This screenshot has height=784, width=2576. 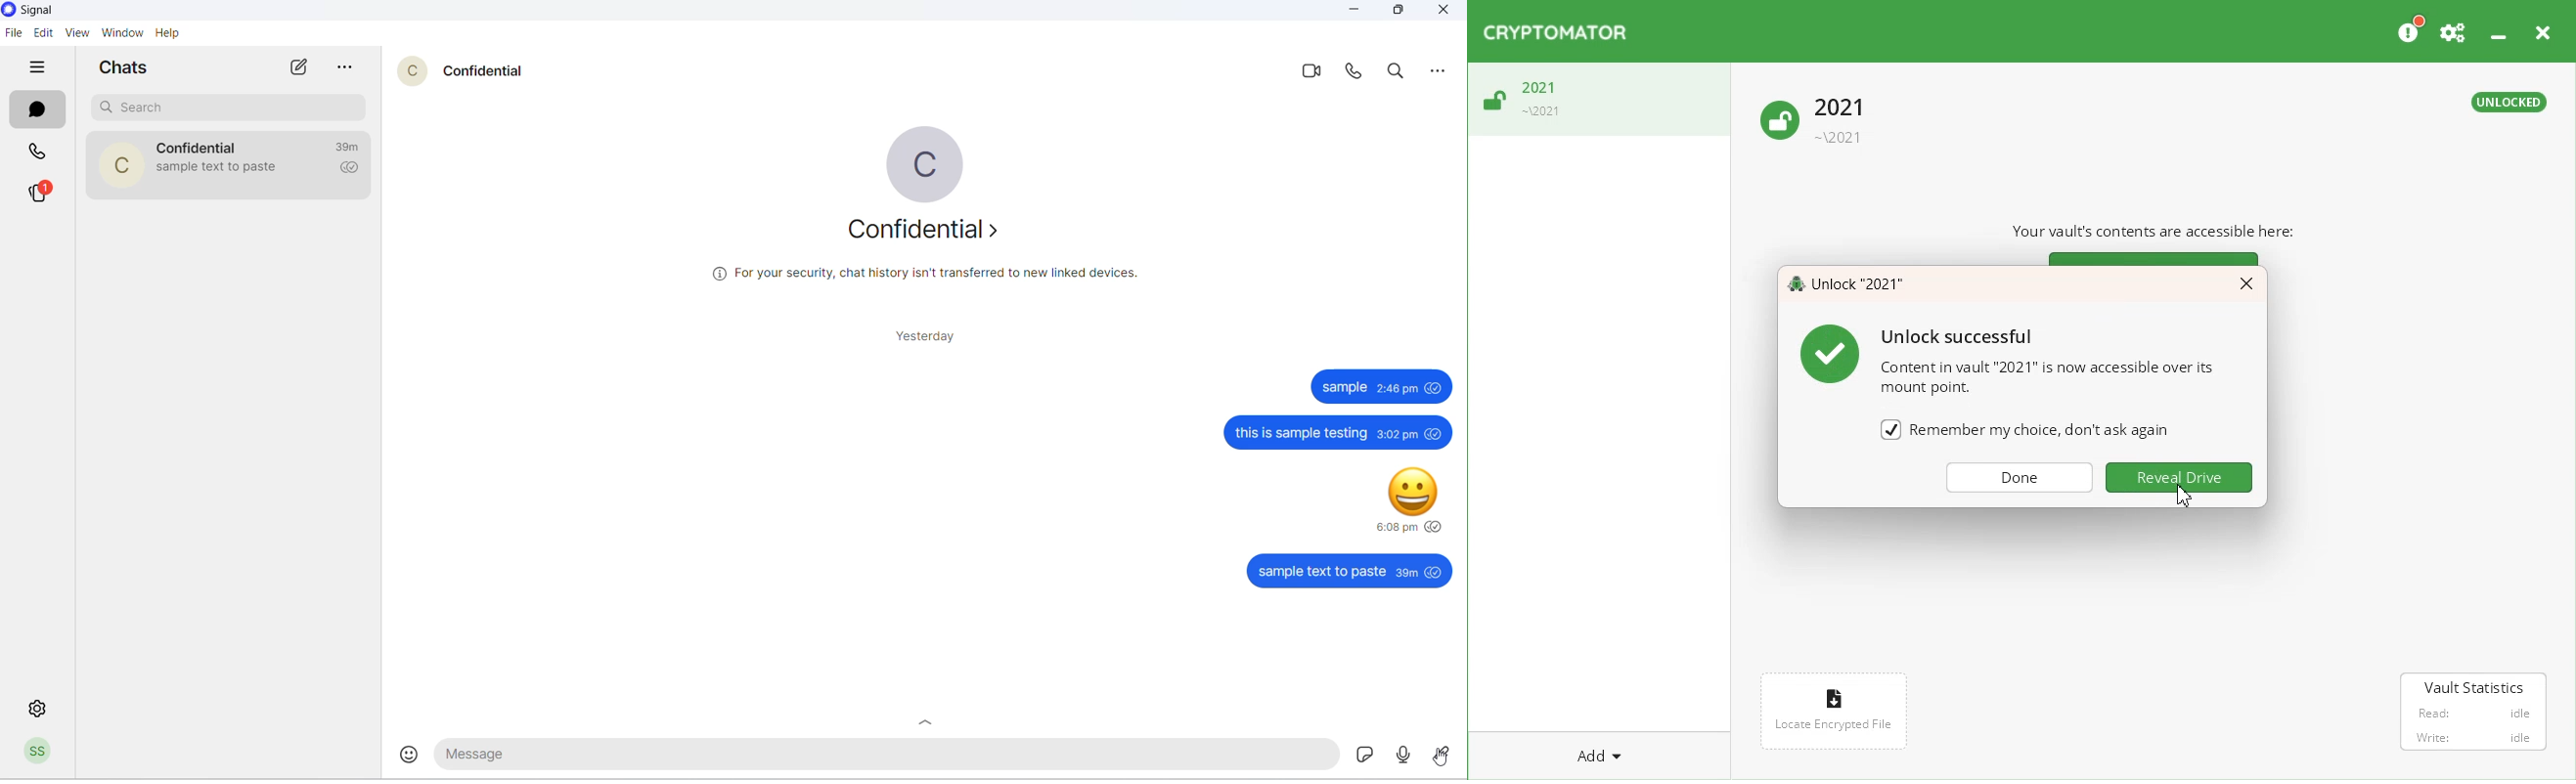 What do you see at coordinates (42, 11) in the screenshot?
I see `application name and logo` at bounding box center [42, 11].